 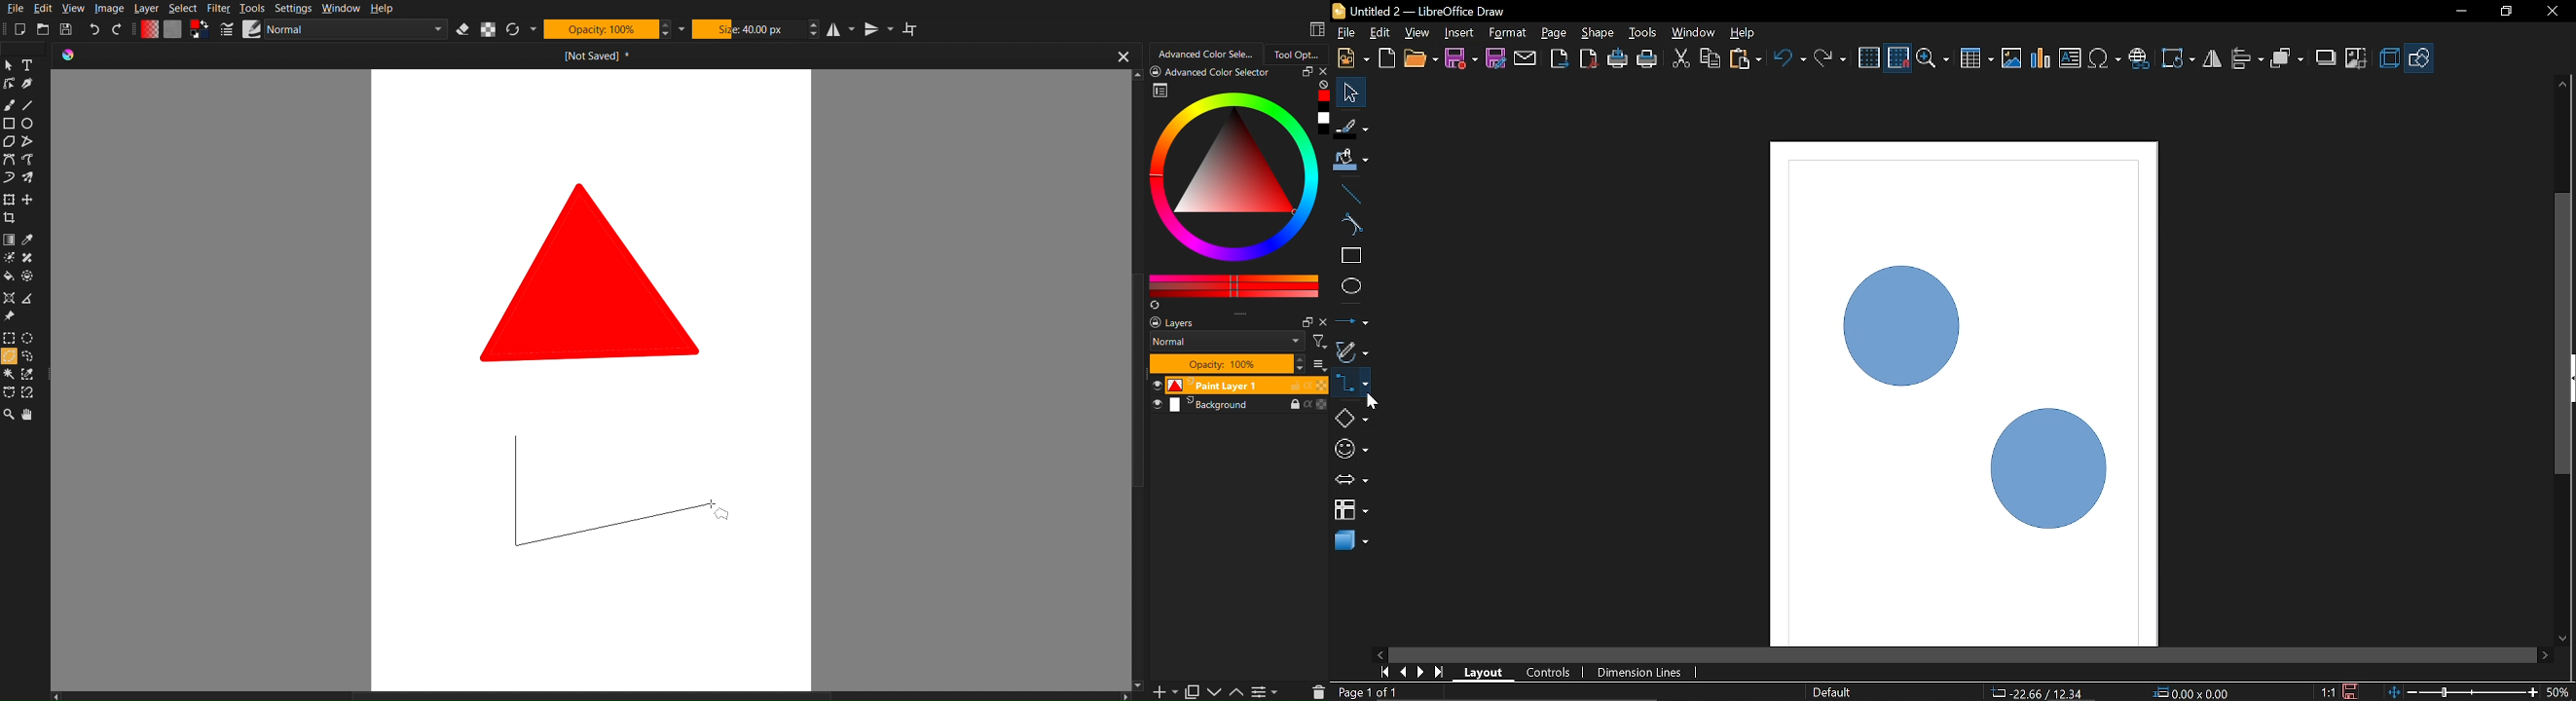 What do you see at coordinates (1977, 58) in the screenshot?
I see `Insert table` at bounding box center [1977, 58].